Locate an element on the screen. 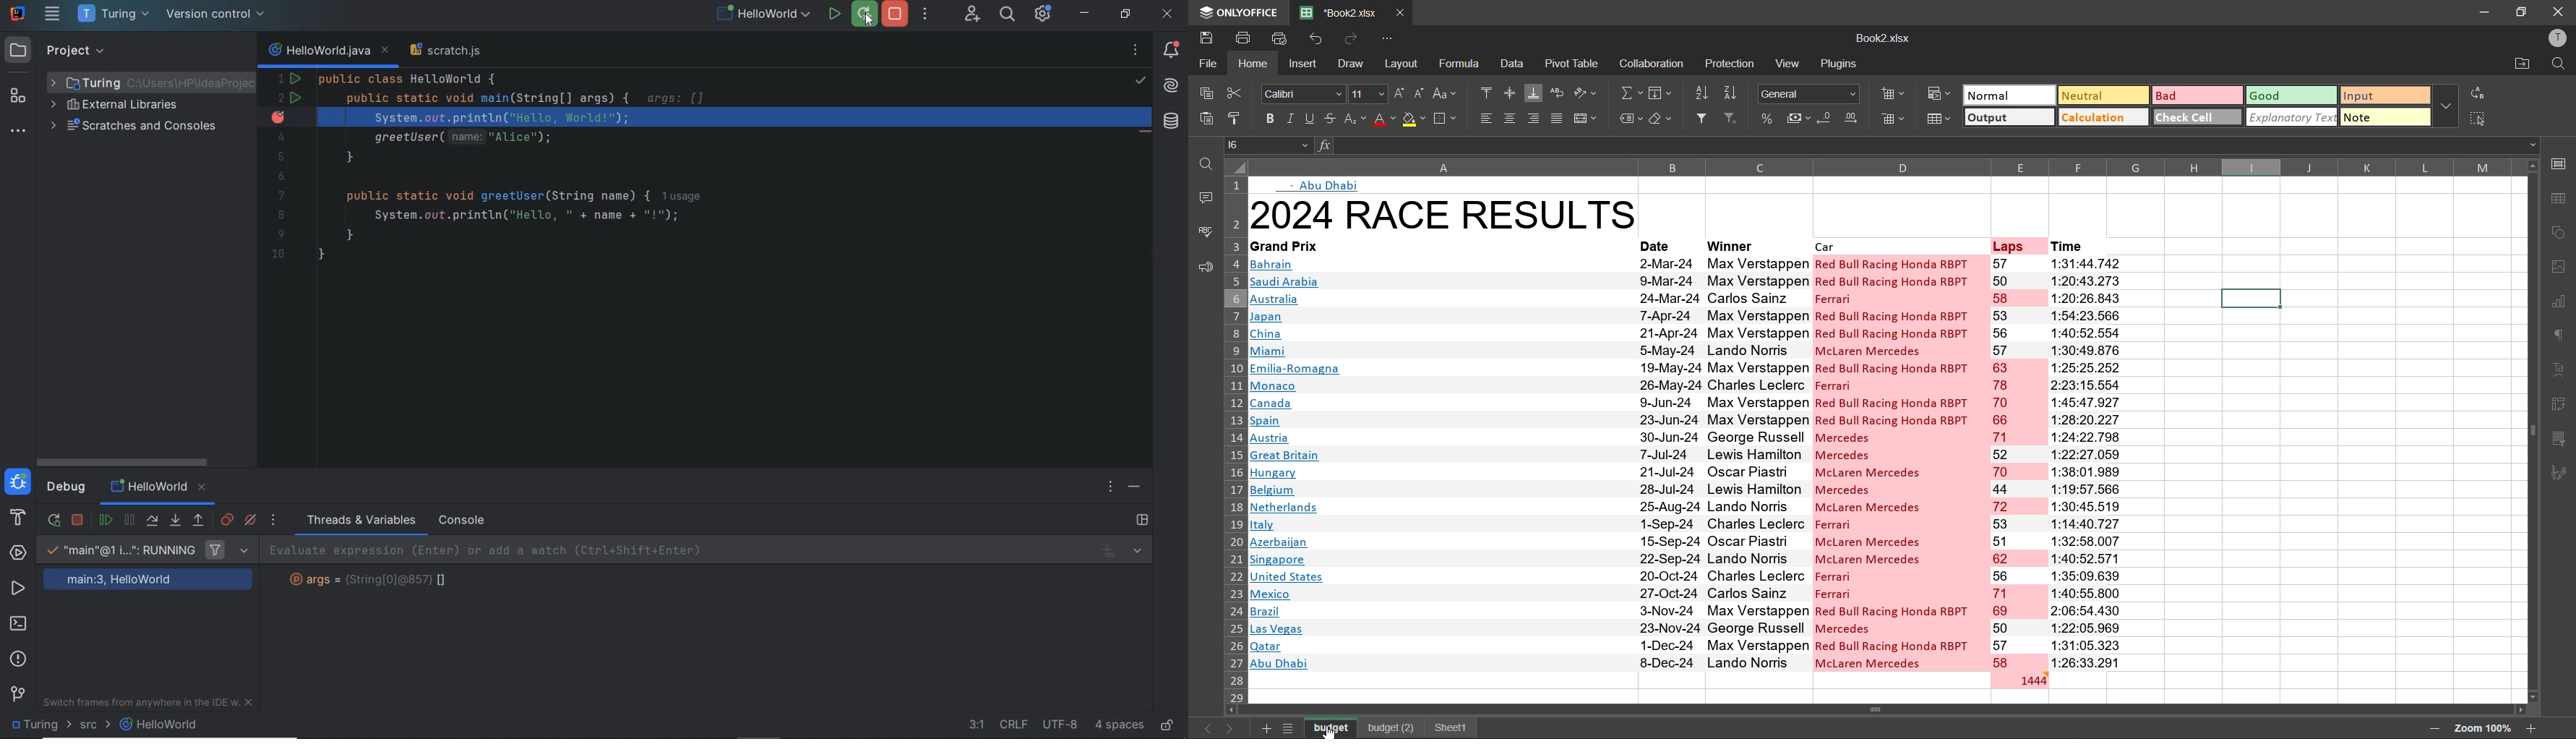  more options is located at coordinates (2445, 106).